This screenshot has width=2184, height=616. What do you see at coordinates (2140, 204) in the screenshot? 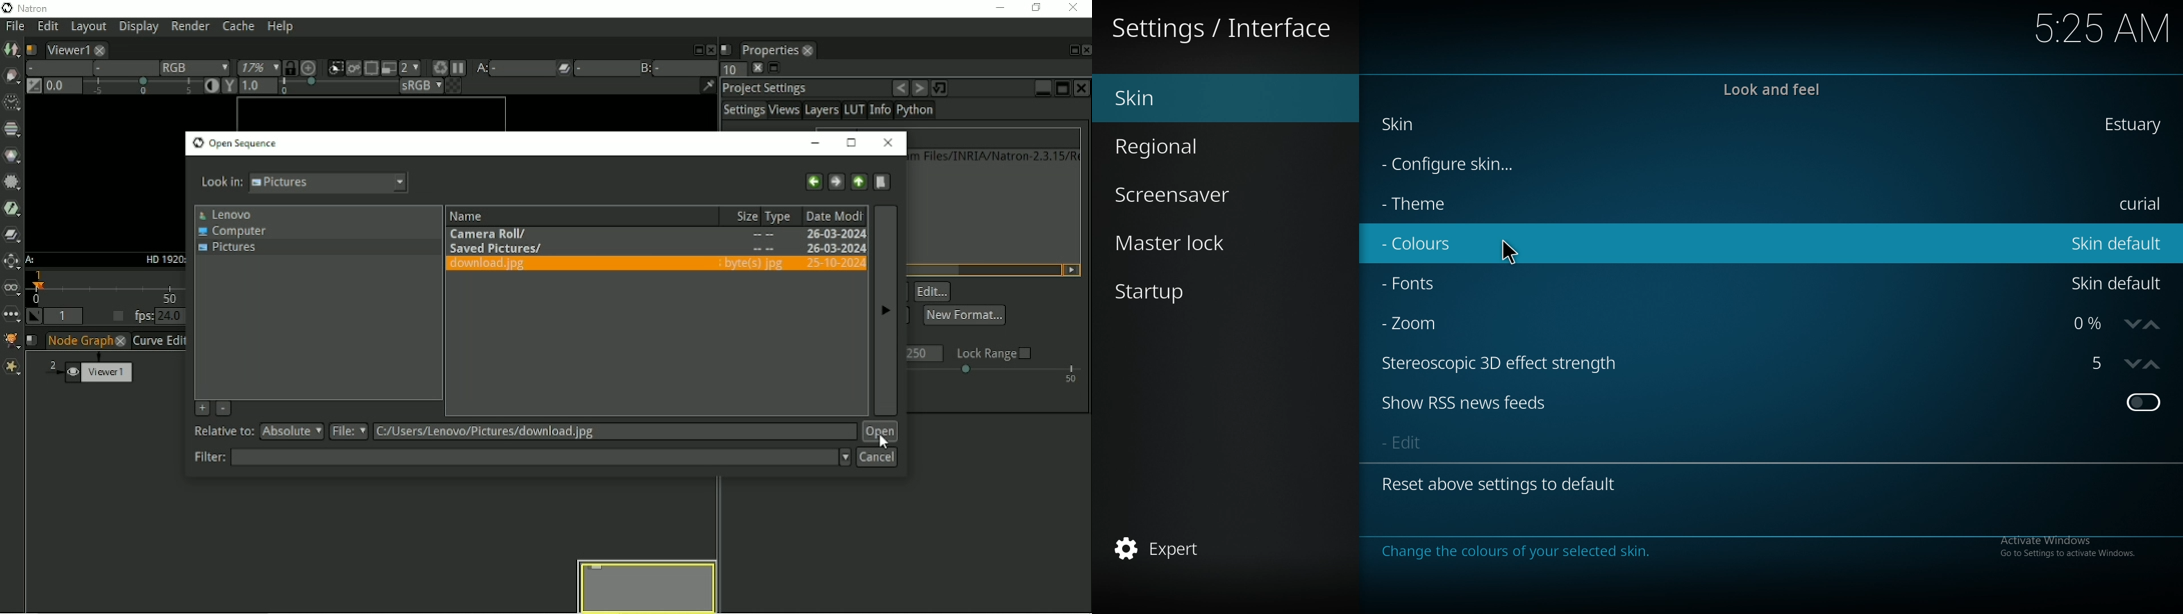
I see `curial` at bounding box center [2140, 204].